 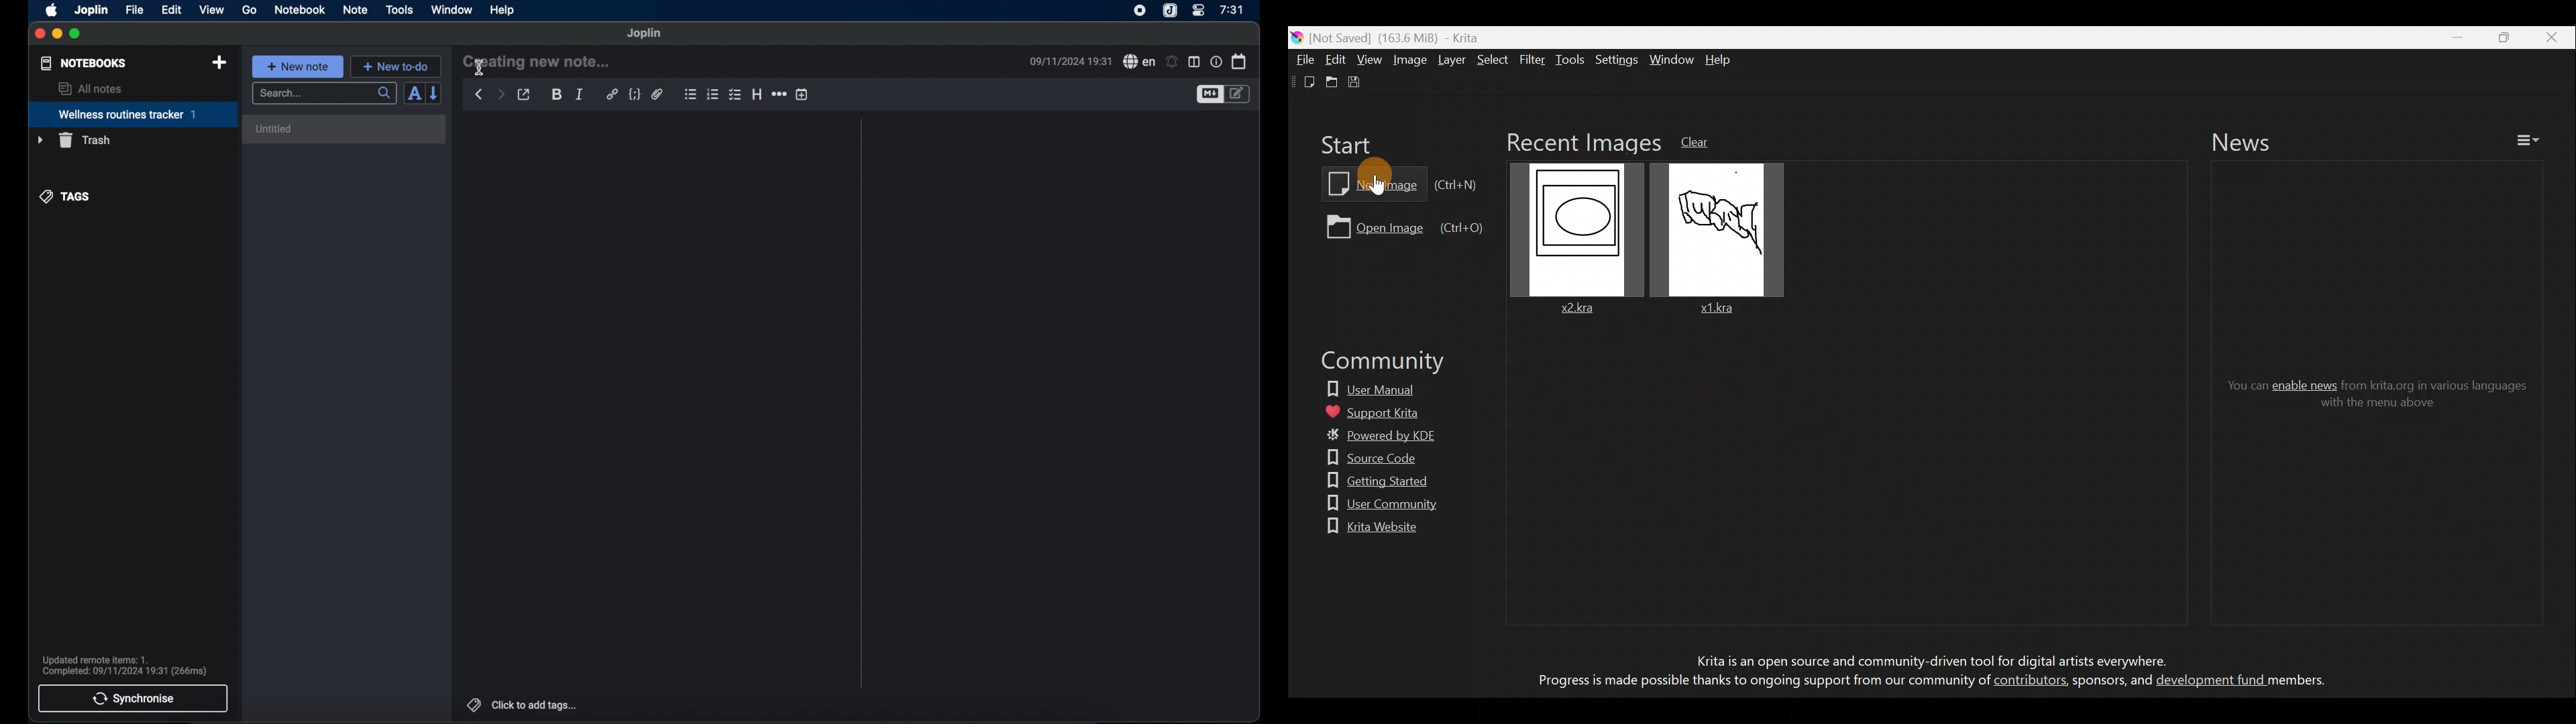 What do you see at coordinates (1239, 61) in the screenshot?
I see `calendar` at bounding box center [1239, 61].